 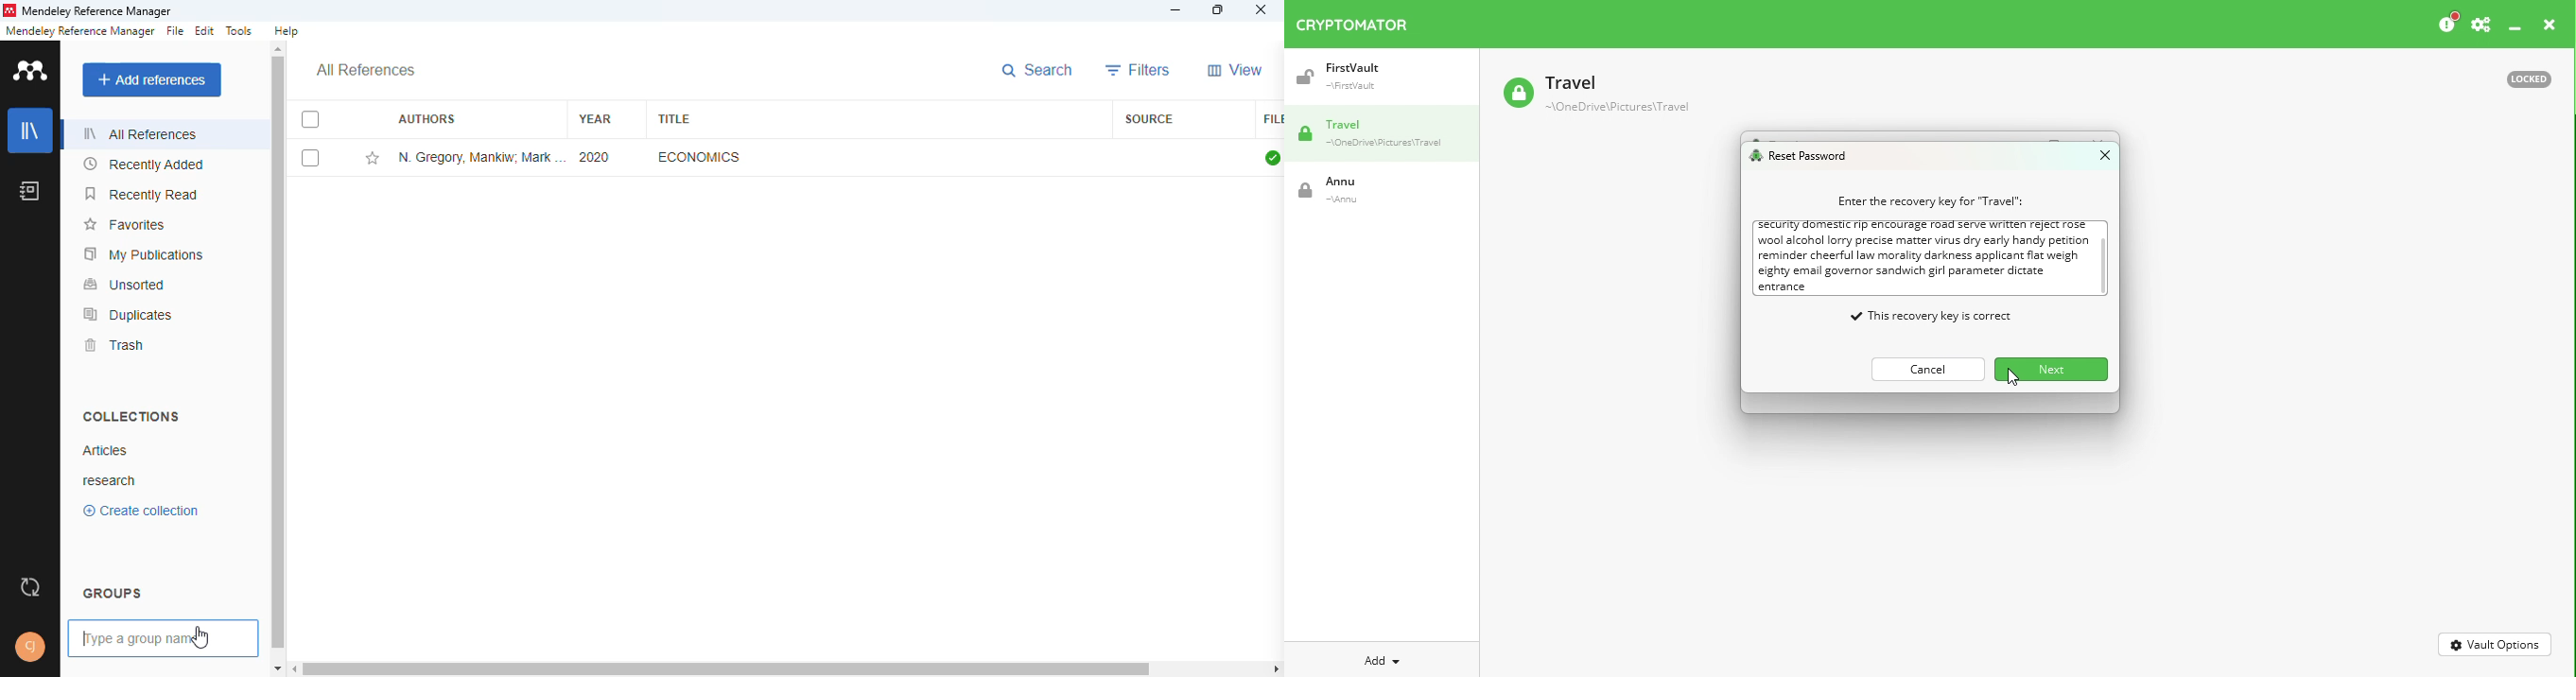 What do you see at coordinates (130, 315) in the screenshot?
I see `duplicates` at bounding box center [130, 315].